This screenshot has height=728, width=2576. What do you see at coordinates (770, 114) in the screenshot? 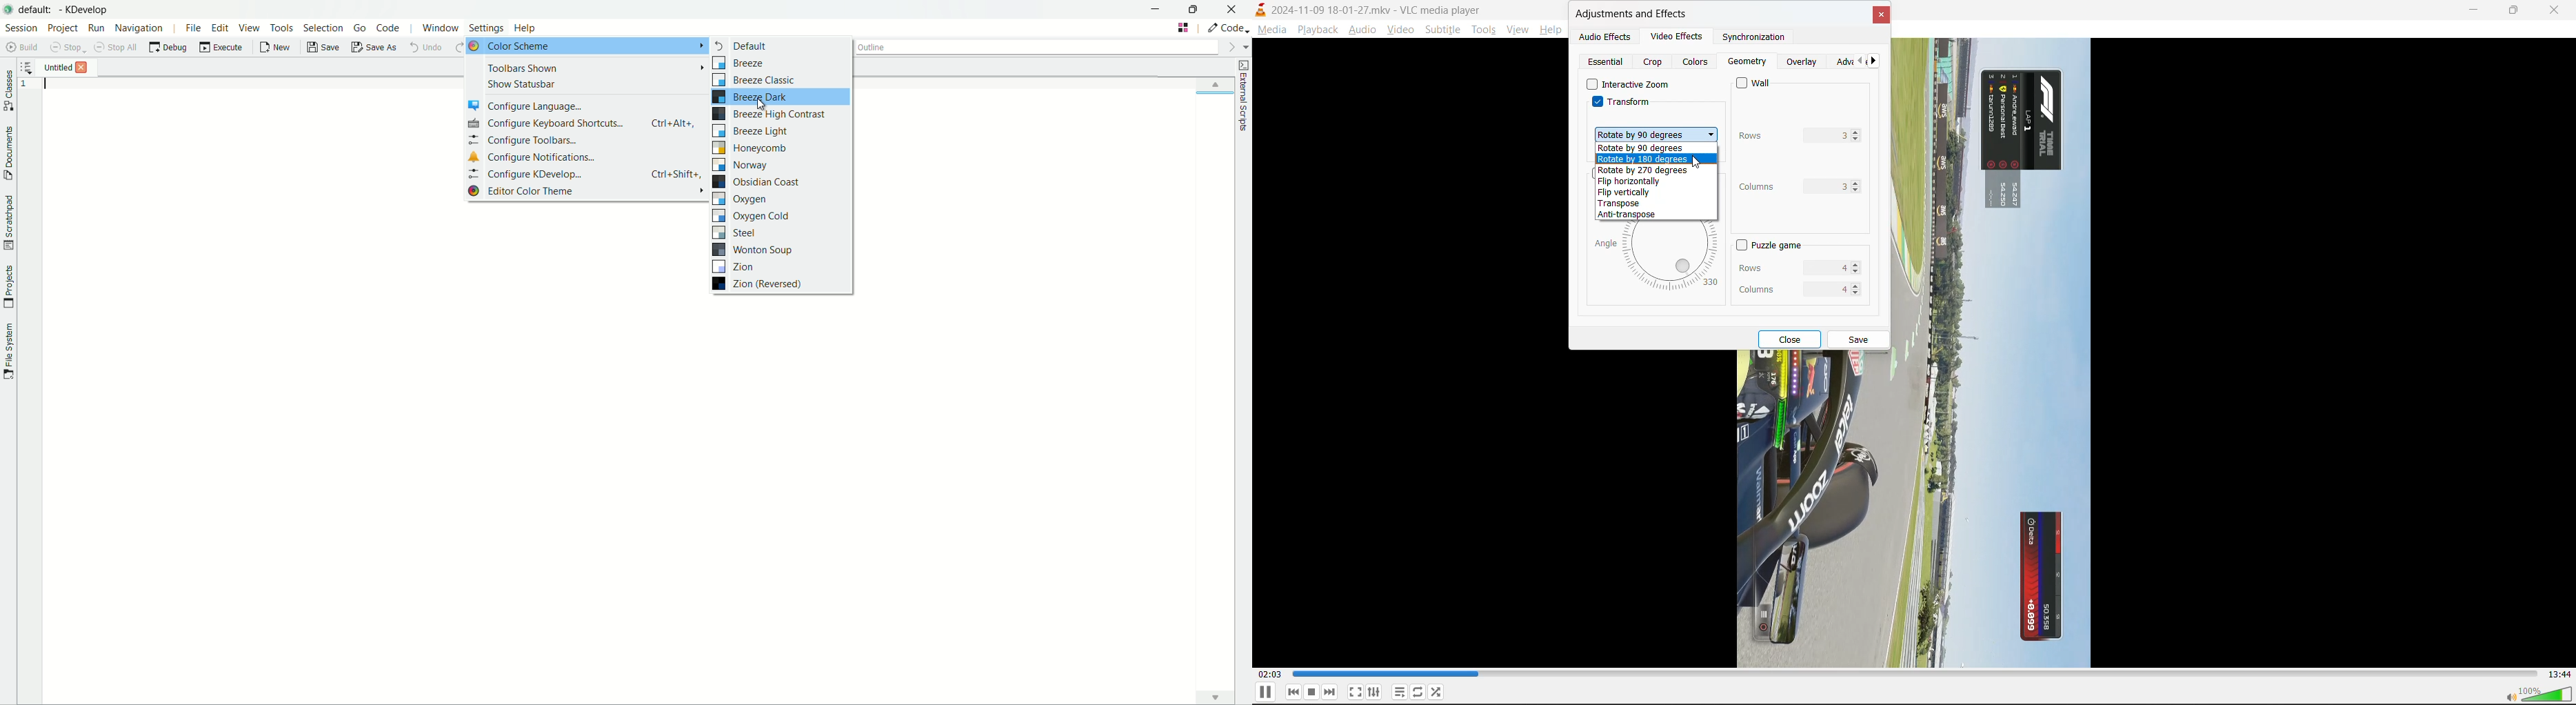
I see `breeze high contrast` at bounding box center [770, 114].